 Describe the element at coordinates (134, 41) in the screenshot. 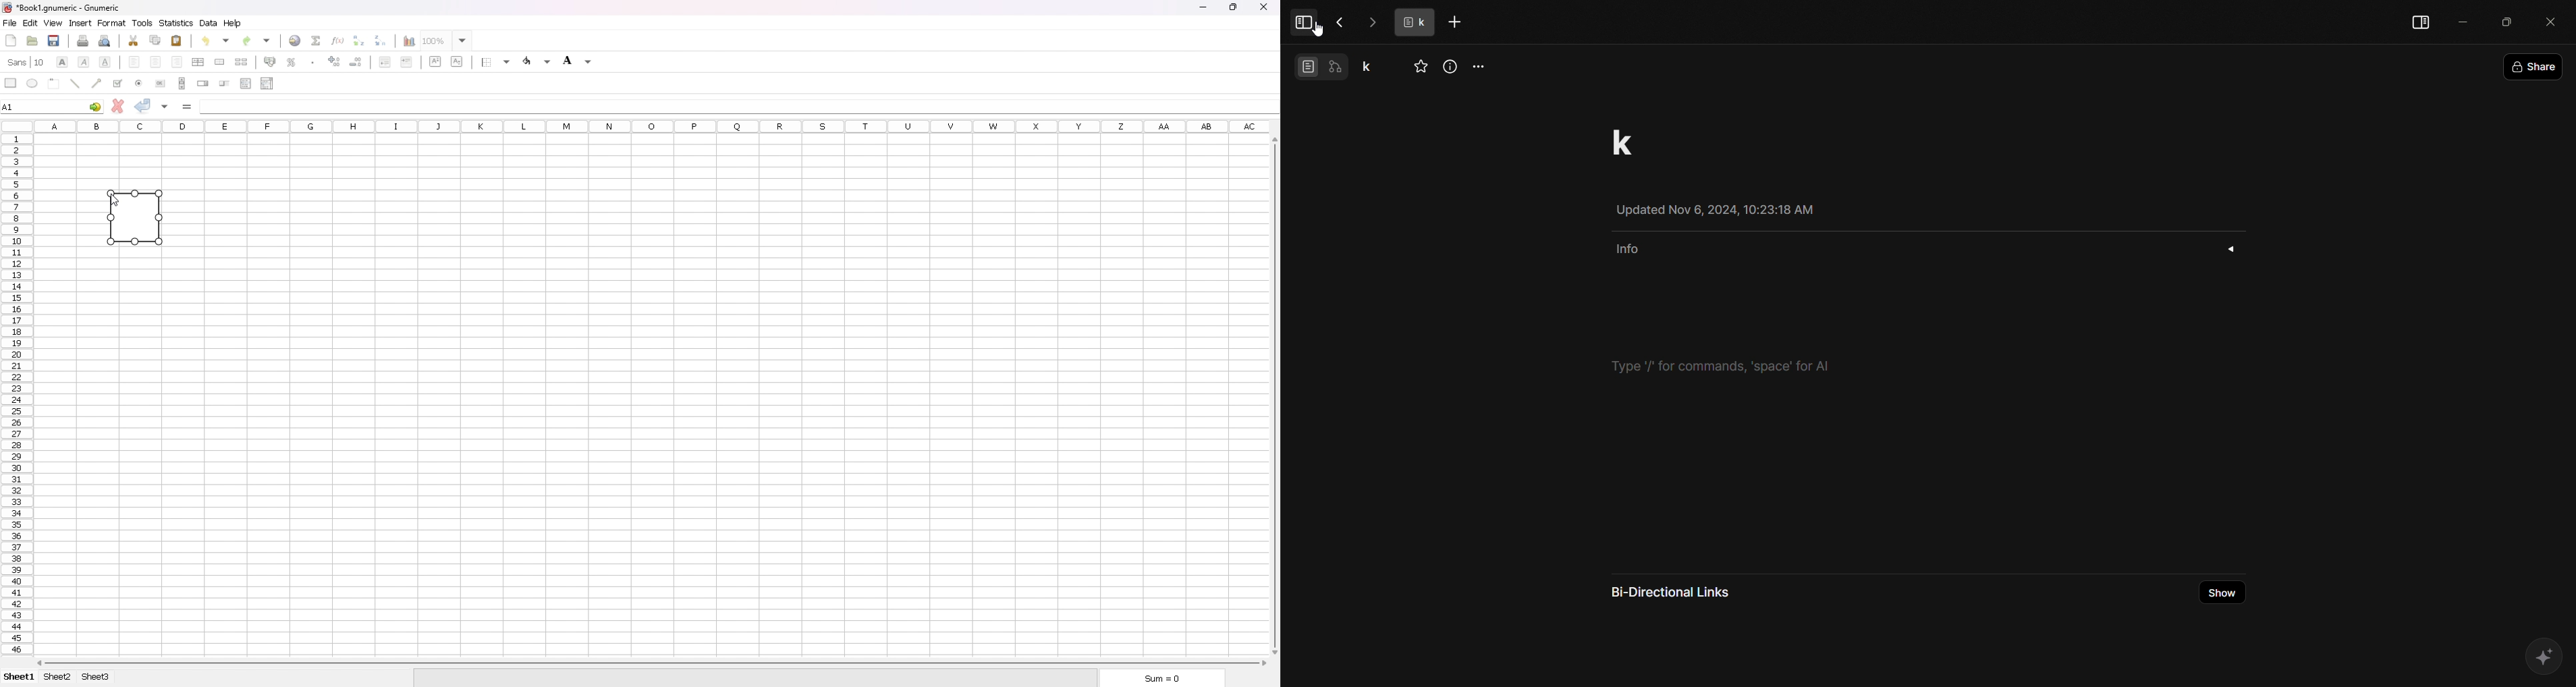

I see `cut` at that location.